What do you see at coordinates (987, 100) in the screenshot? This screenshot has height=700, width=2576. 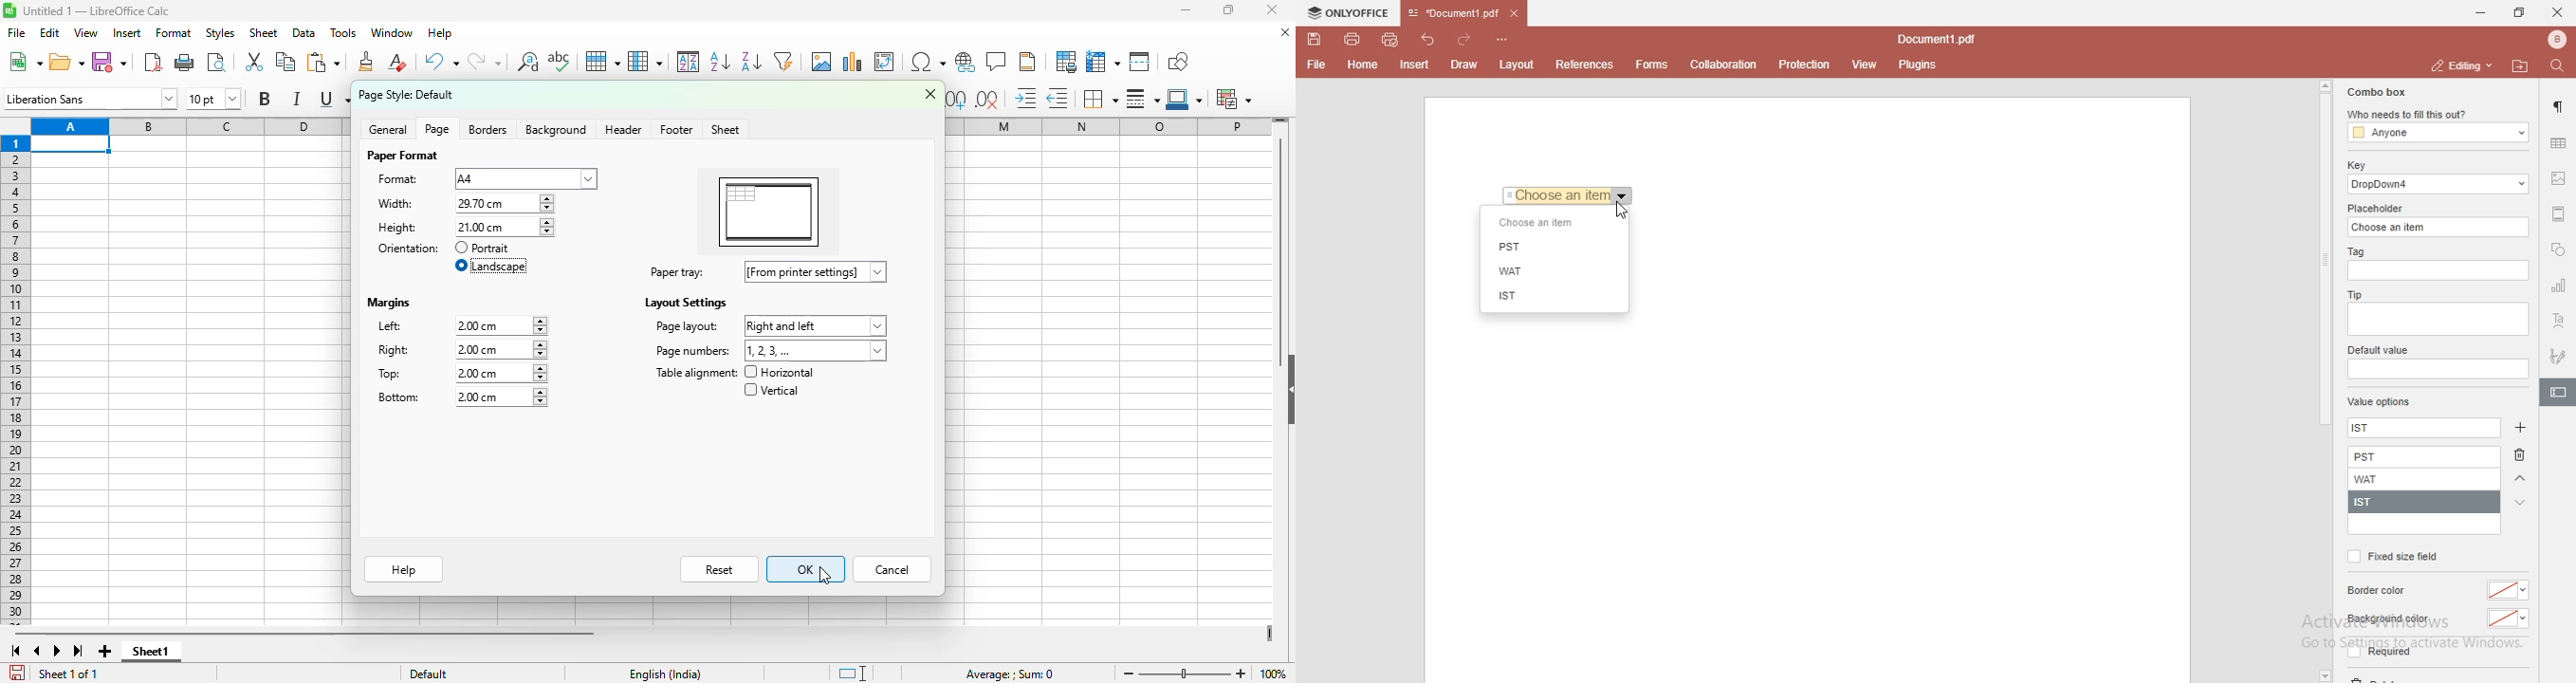 I see `delete decimal` at bounding box center [987, 100].